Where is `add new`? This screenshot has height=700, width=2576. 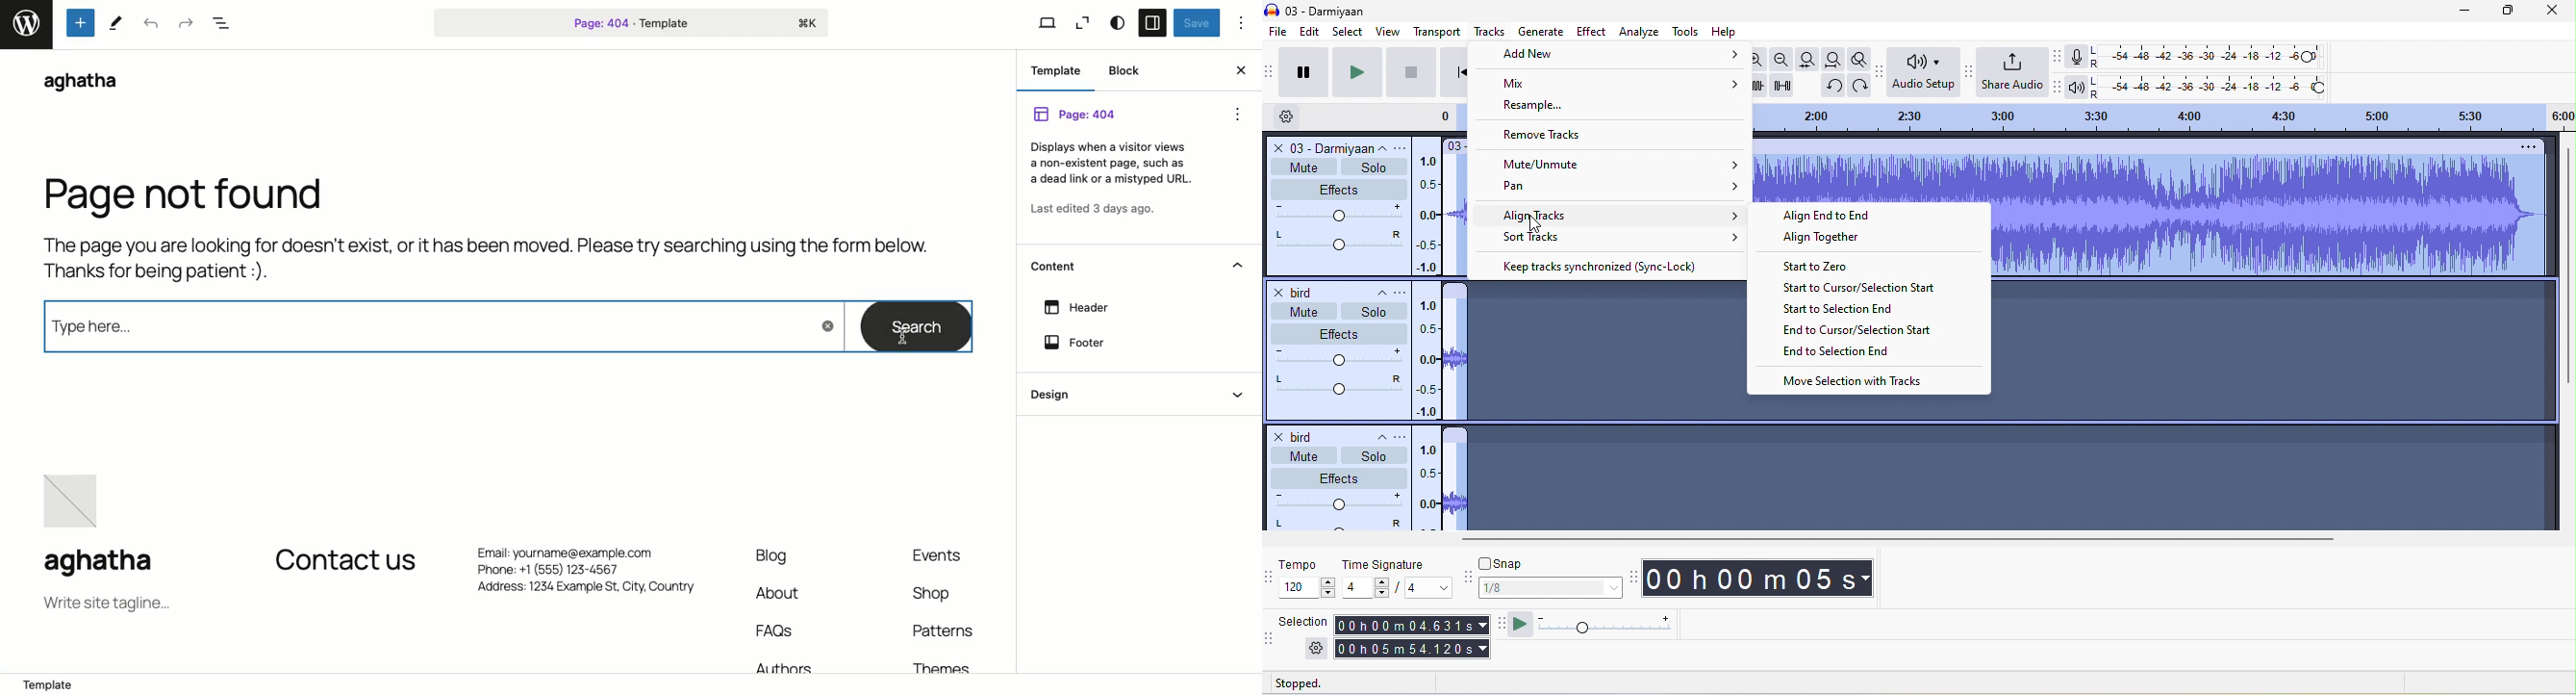
add new is located at coordinates (1616, 57).